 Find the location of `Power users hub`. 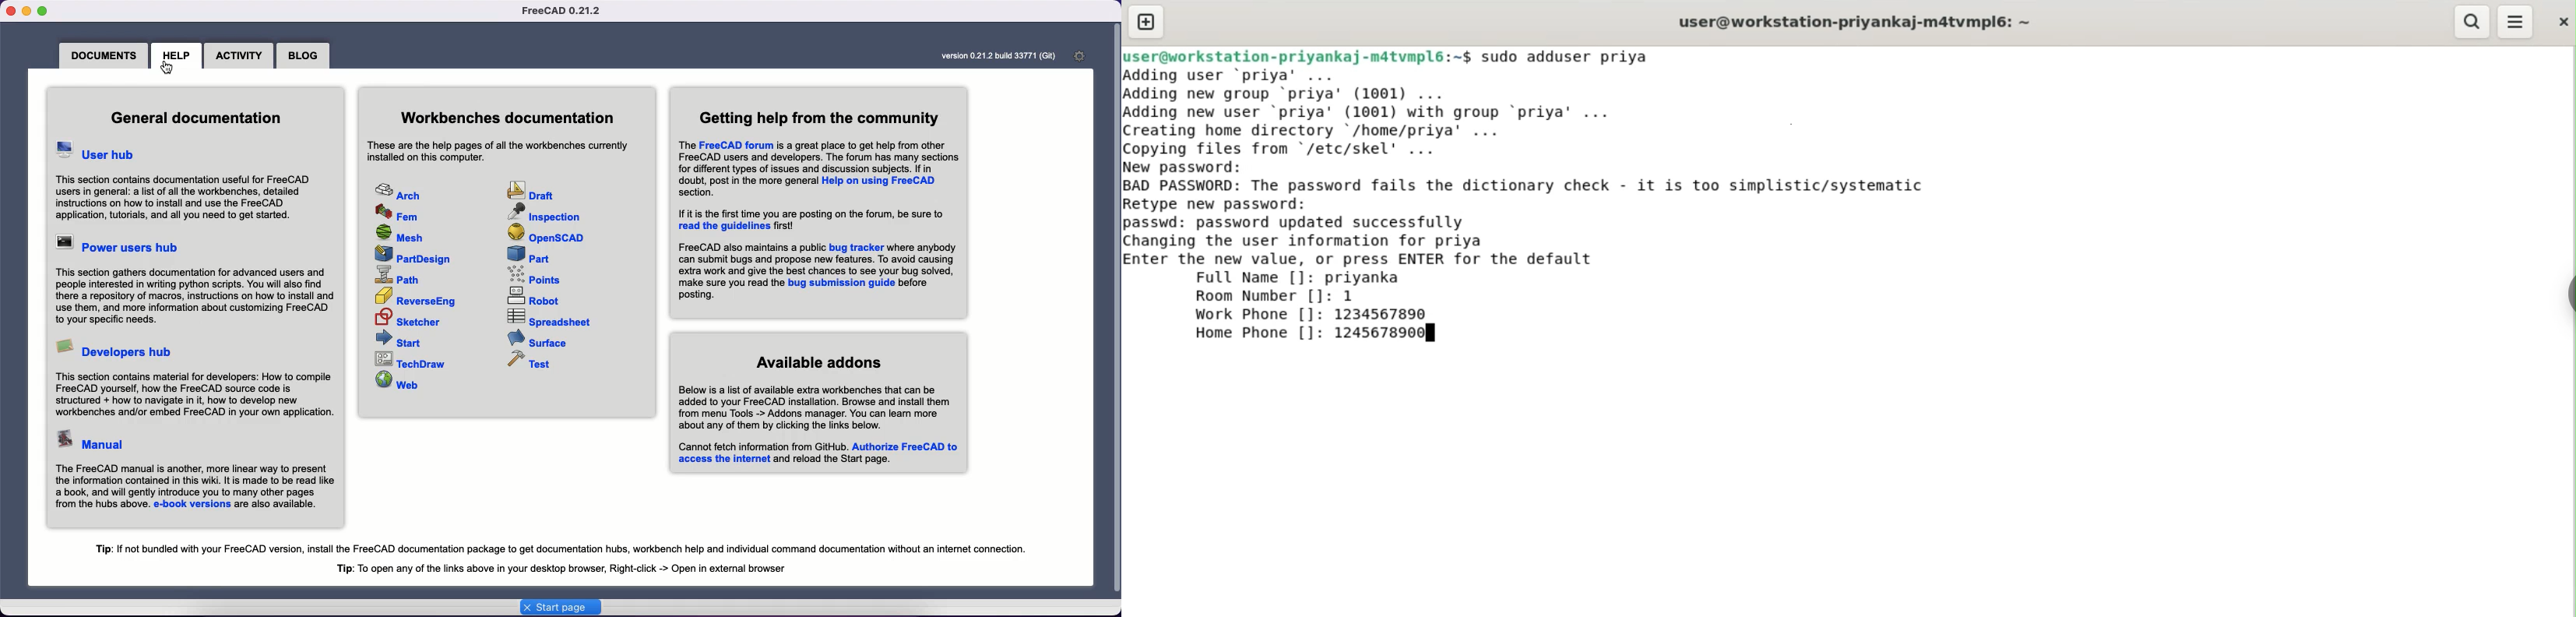

Power users hub is located at coordinates (199, 280).